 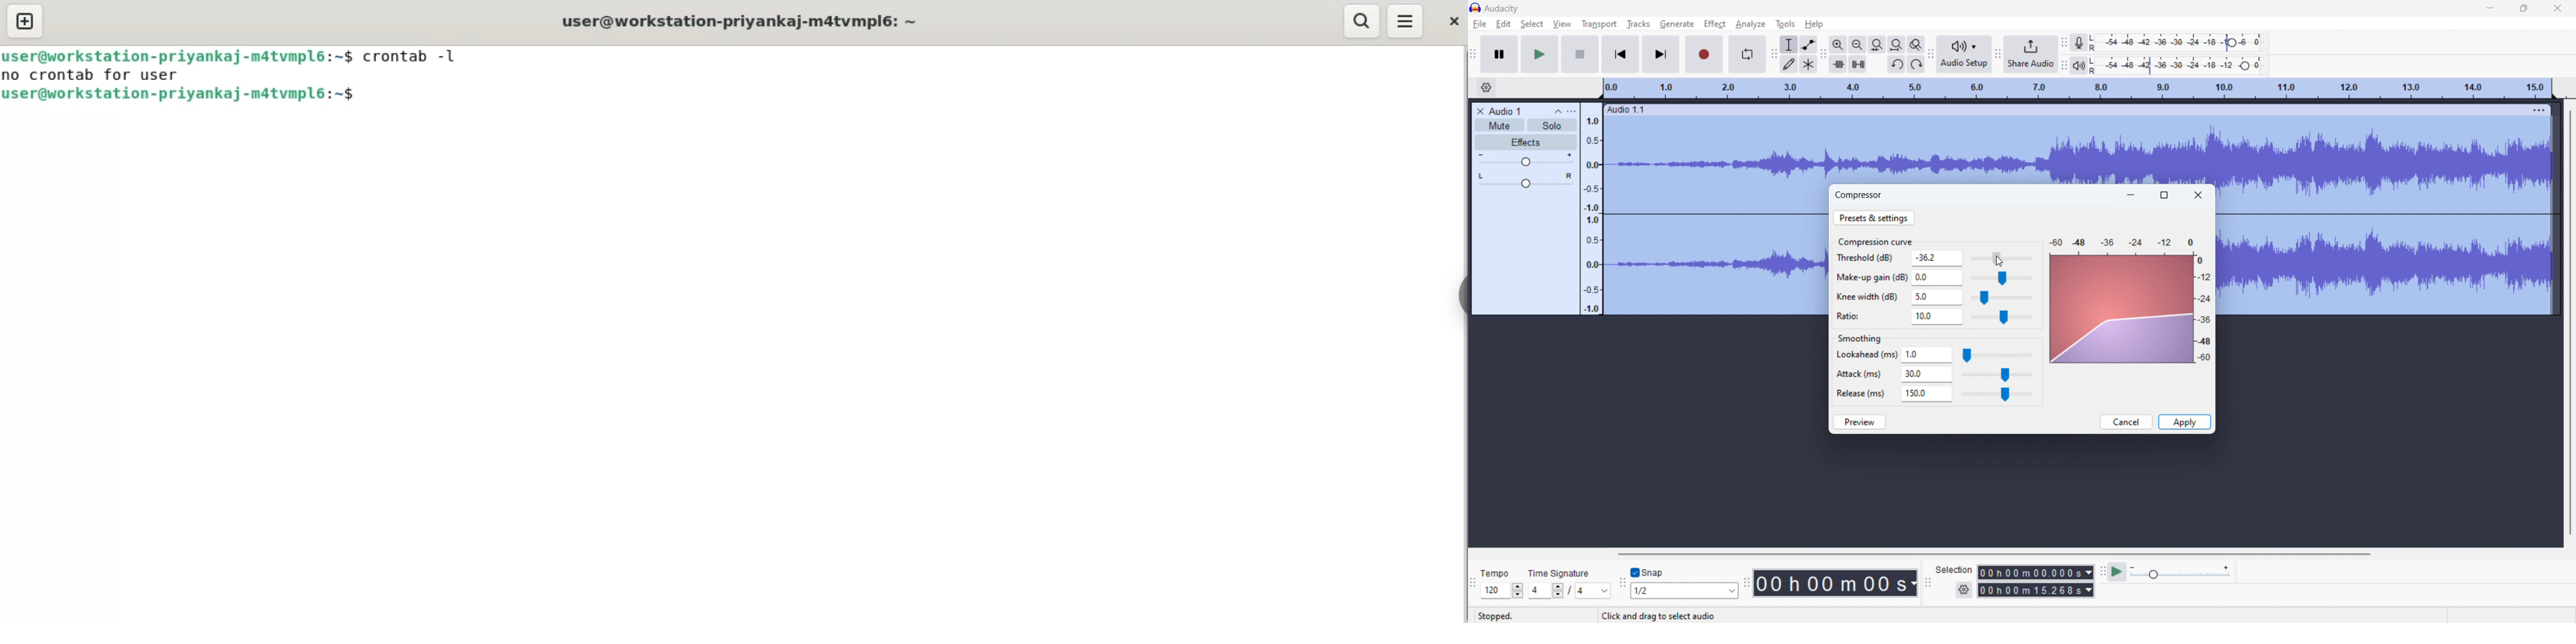 What do you see at coordinates (1746, 54) in the screenshot?
I see `enable looping` at bounding box center [1746, 54].